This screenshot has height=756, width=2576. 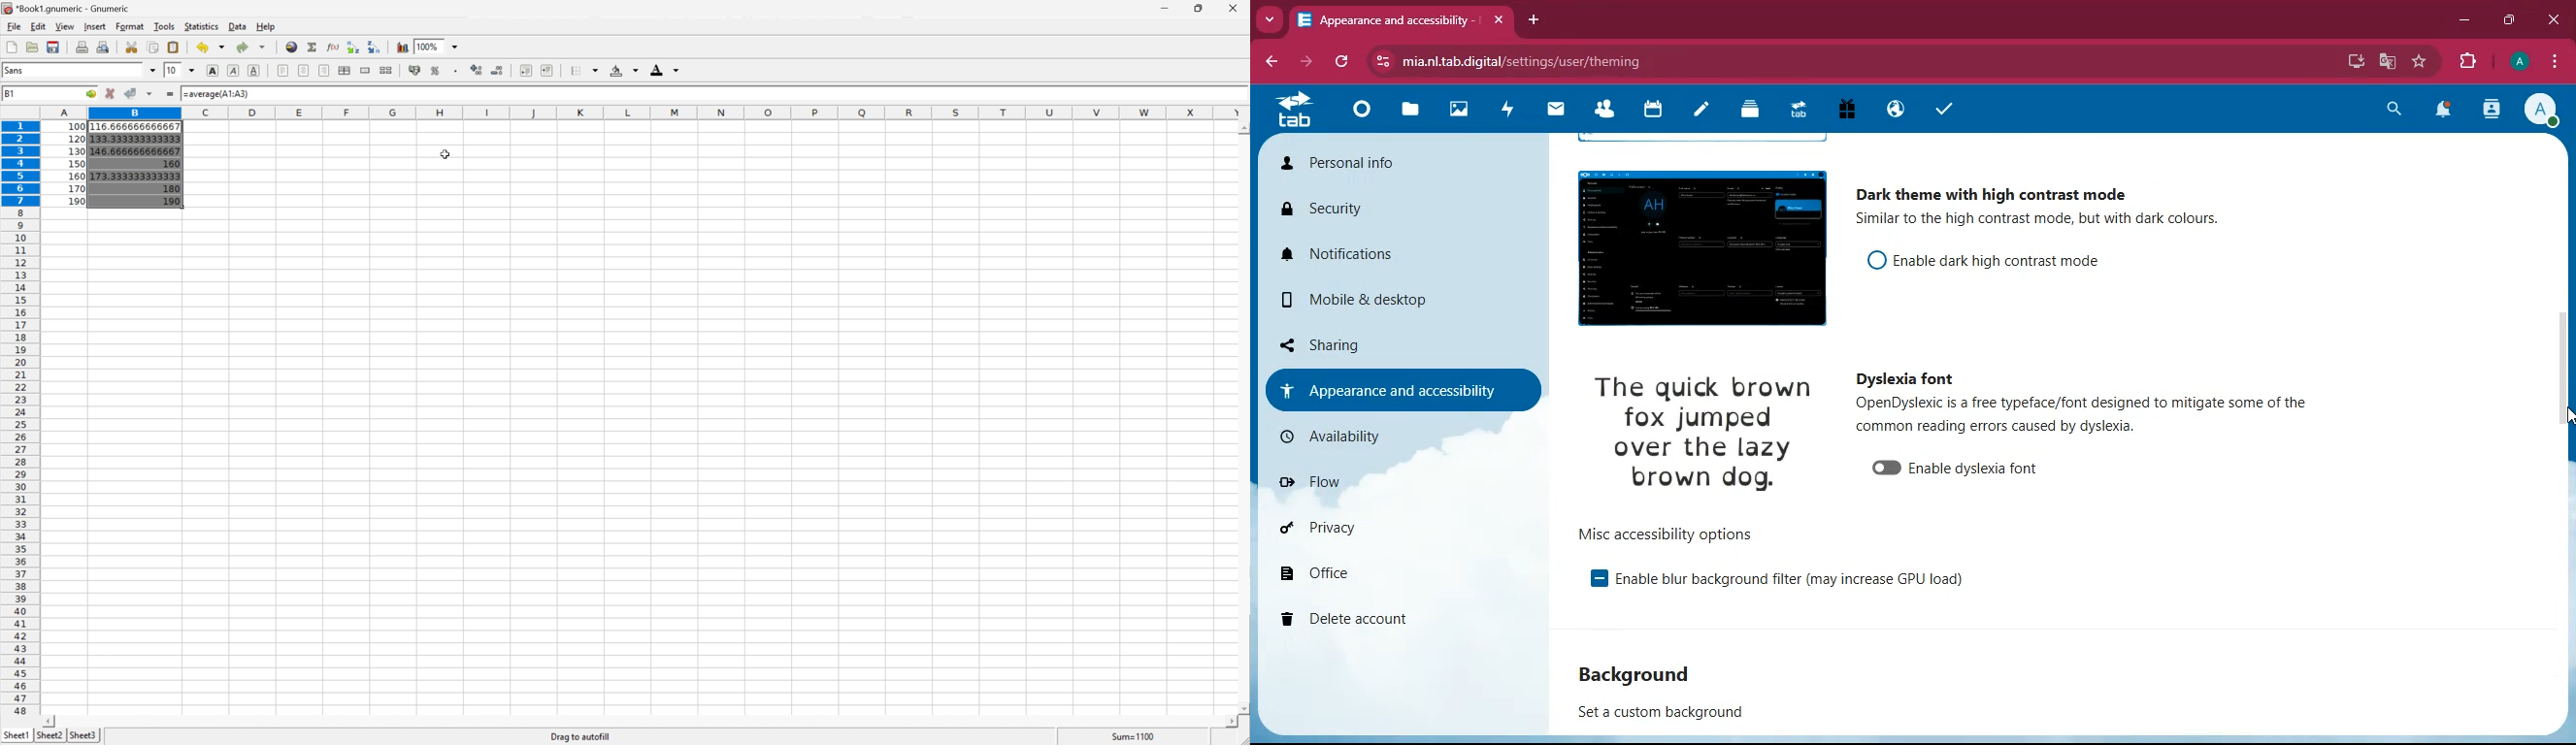 What do you see at coordinates (457, 70) in the screenshot?
I see `Set the format of the selected cells to include a thousands separator` at bounding box center [457, 70].